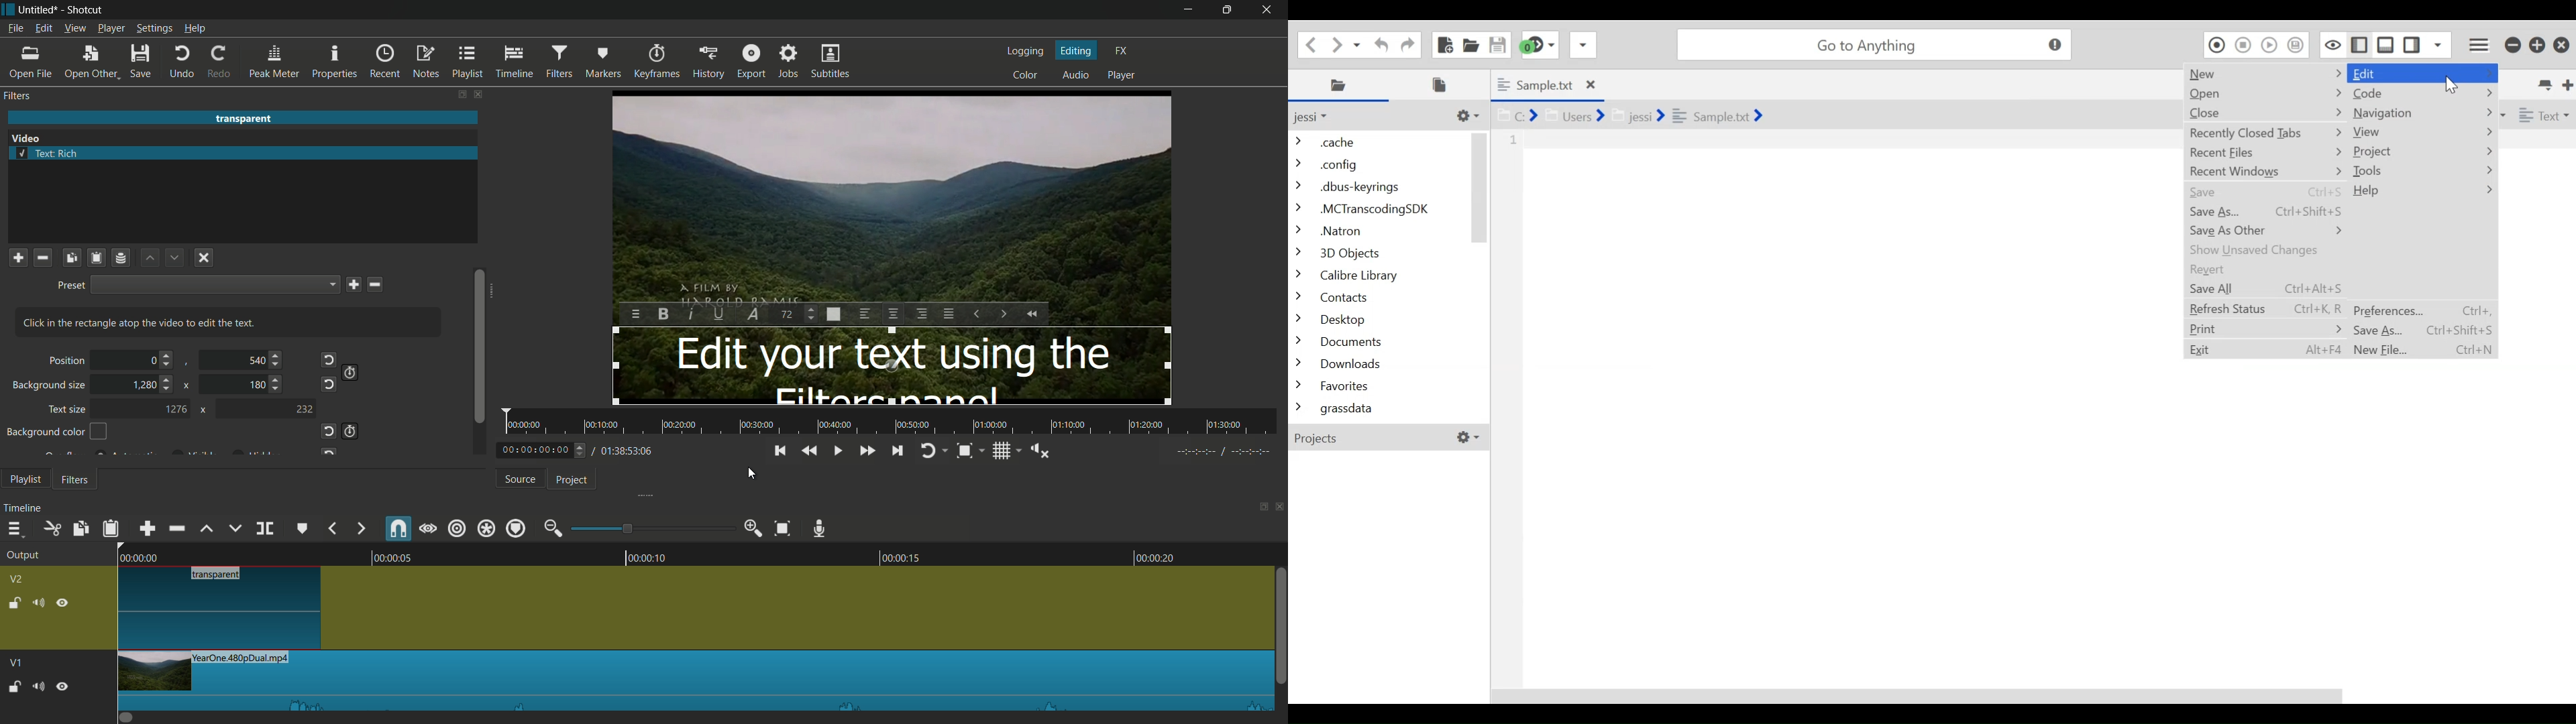 Image resolution: width=2576 pixels, height=728 pixels. I want to click on timeline, so click(23, 509).